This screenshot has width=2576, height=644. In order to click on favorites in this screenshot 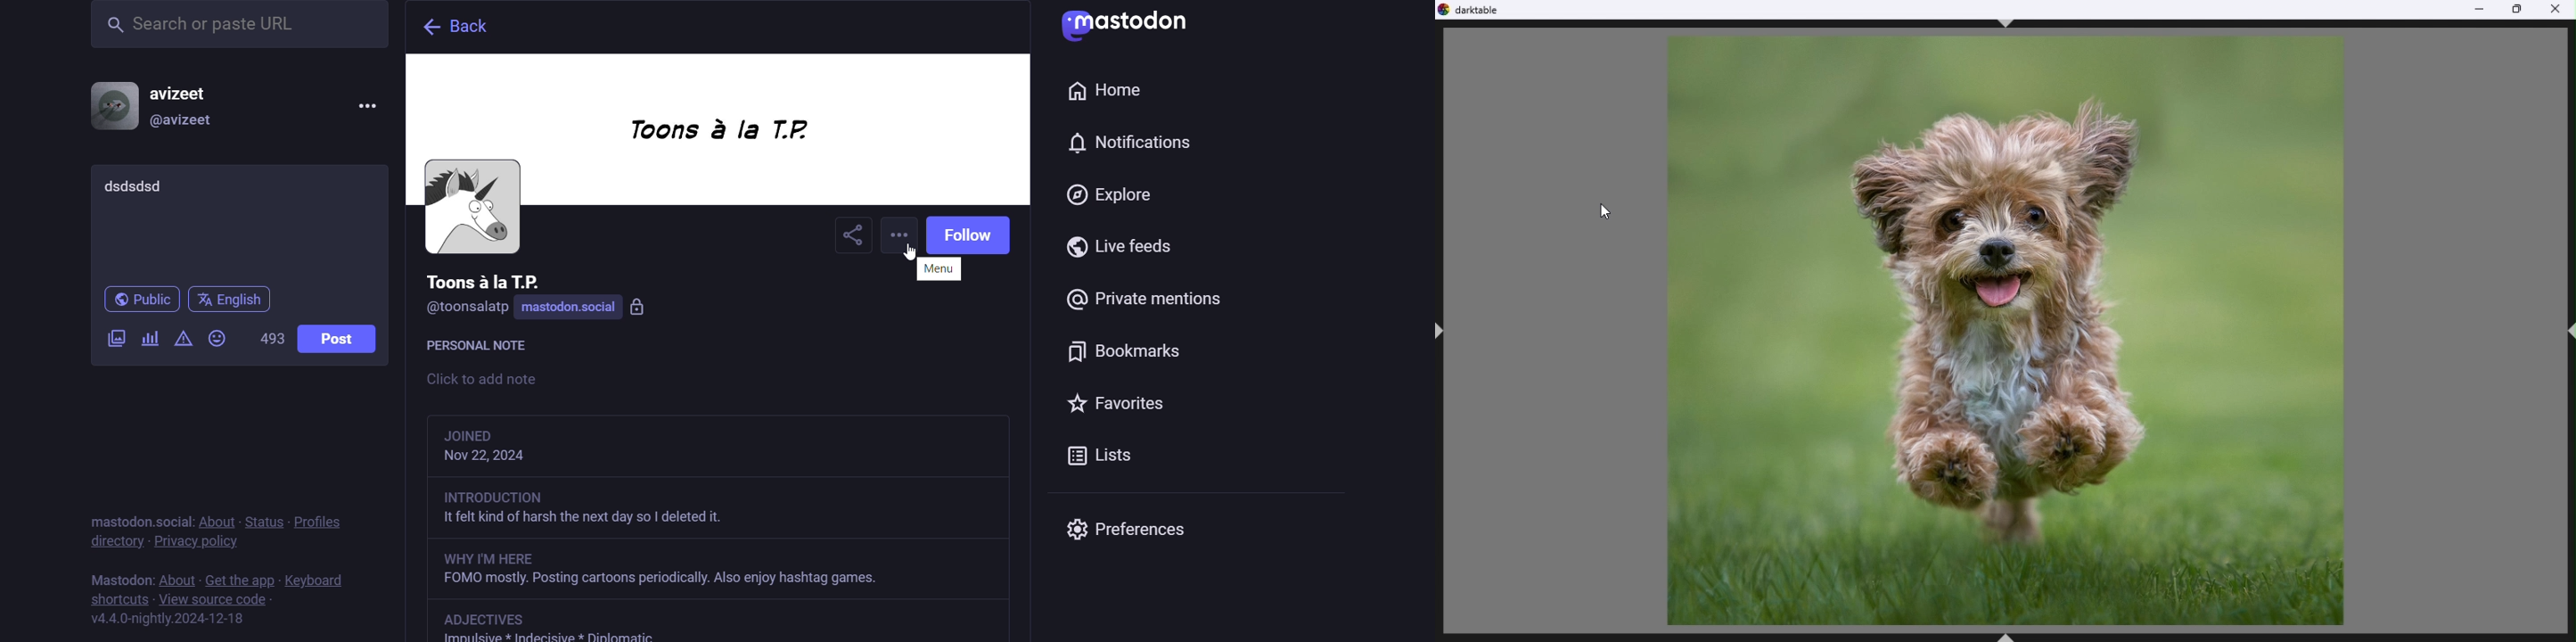, I will do `click(1113, 404)`.